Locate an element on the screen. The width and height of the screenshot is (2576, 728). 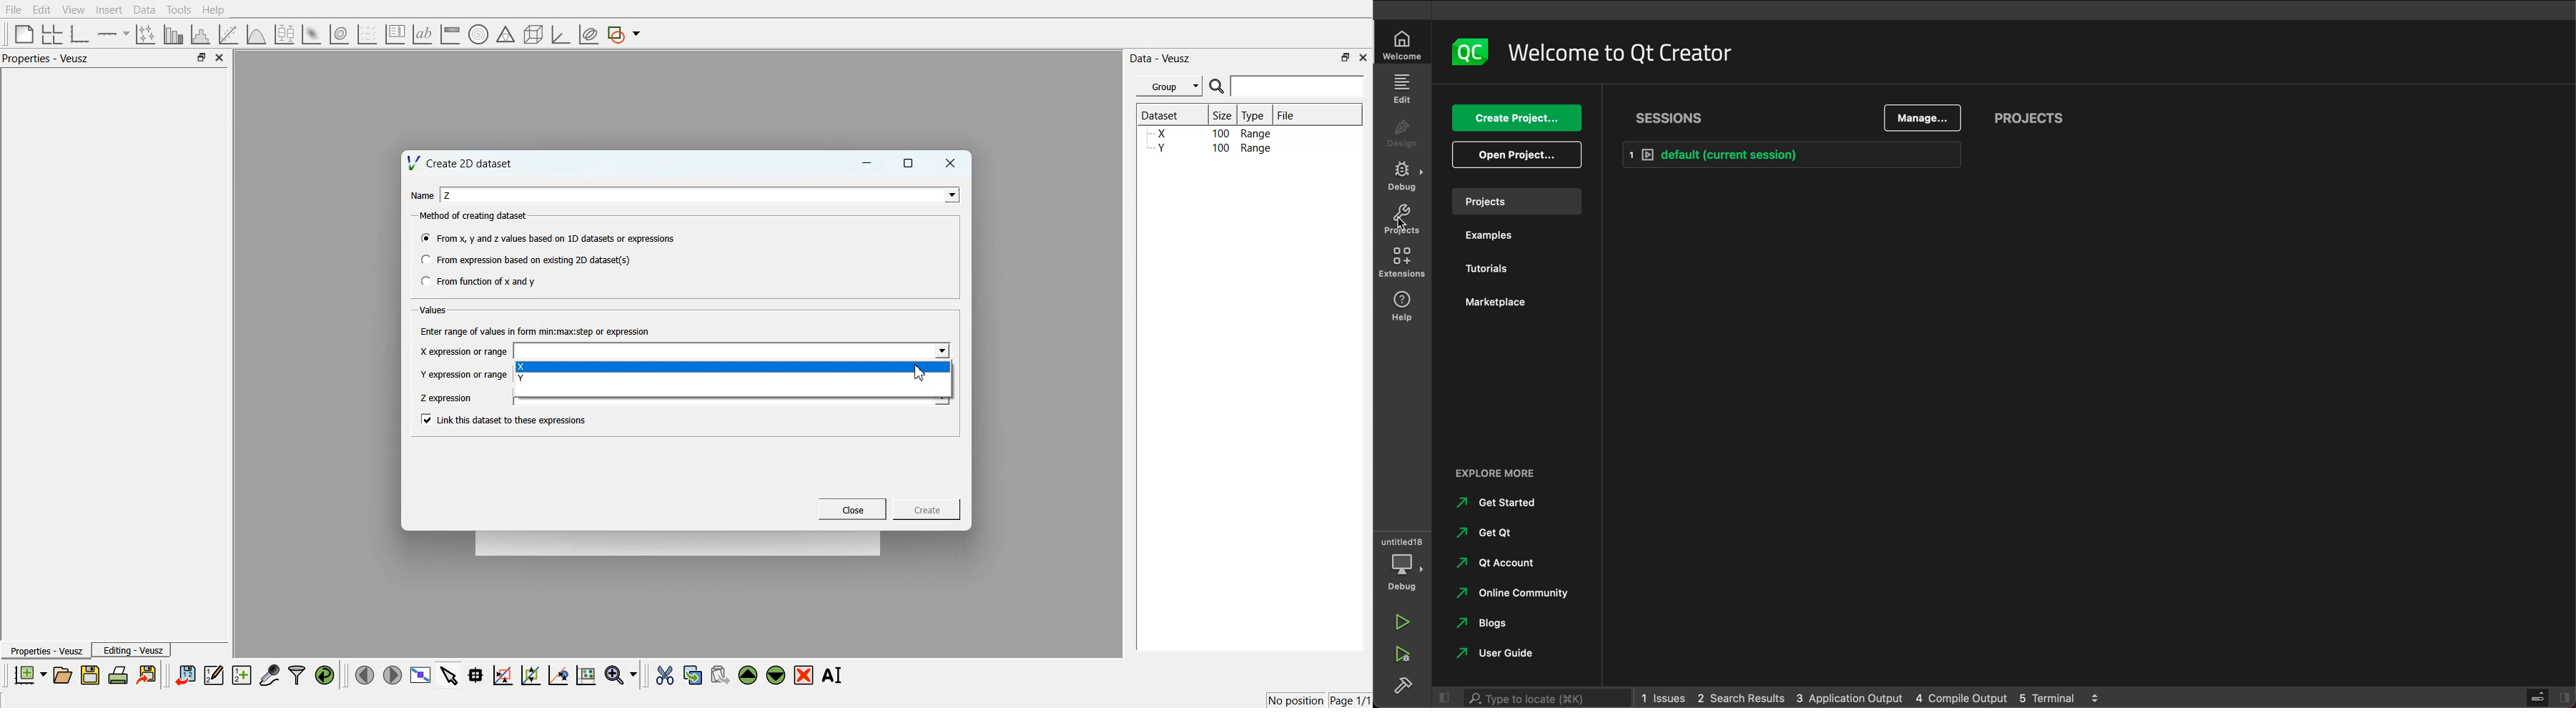
il [Link this dataset to these expressions is located at coordinates (505, 419).